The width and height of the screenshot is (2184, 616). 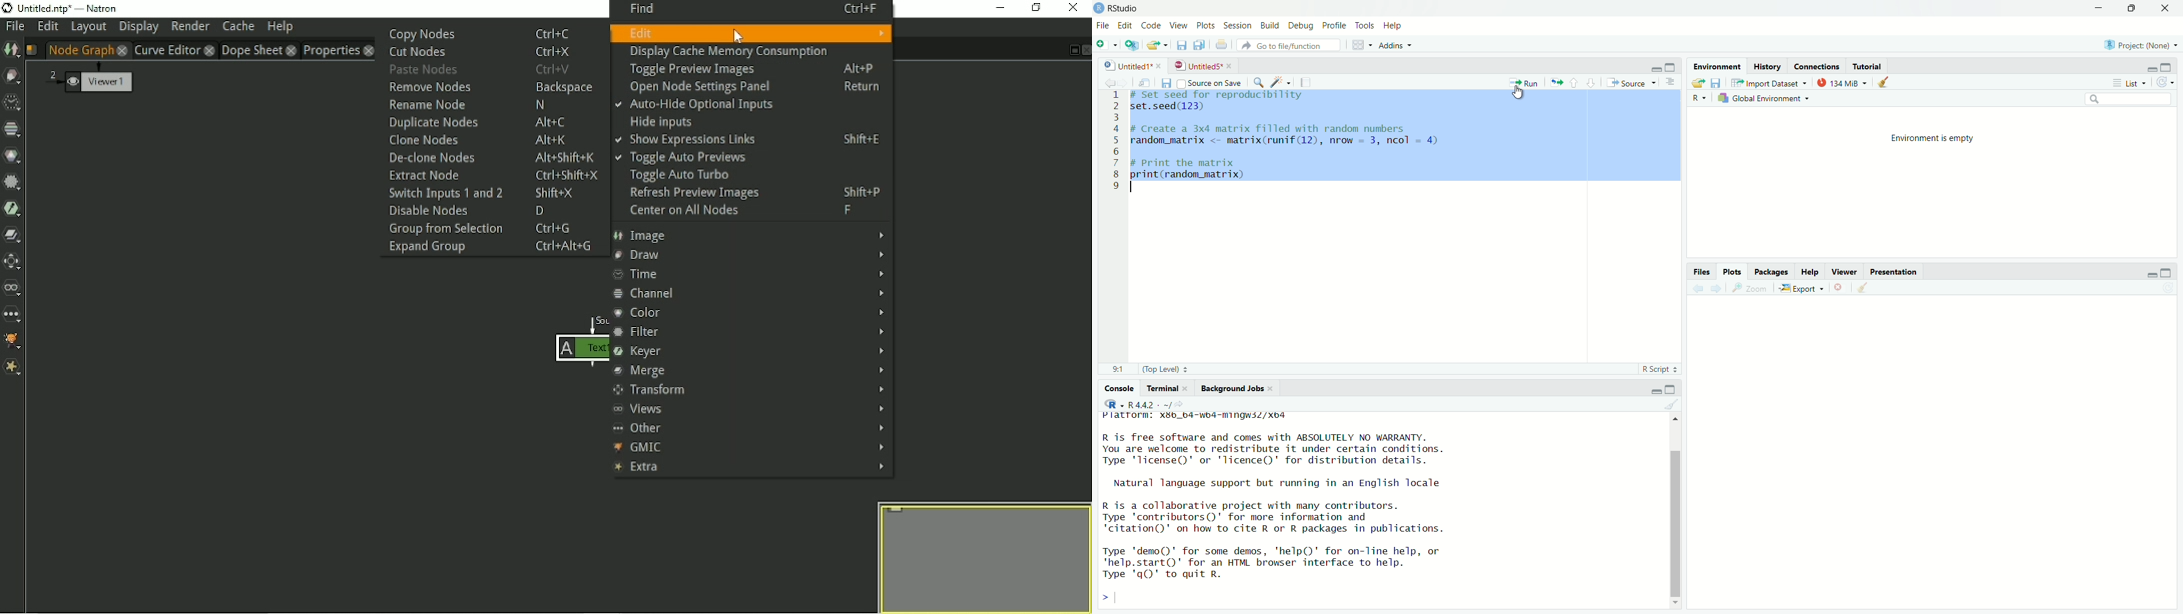 I want to click on minimise, so click(x=1653, y=389).